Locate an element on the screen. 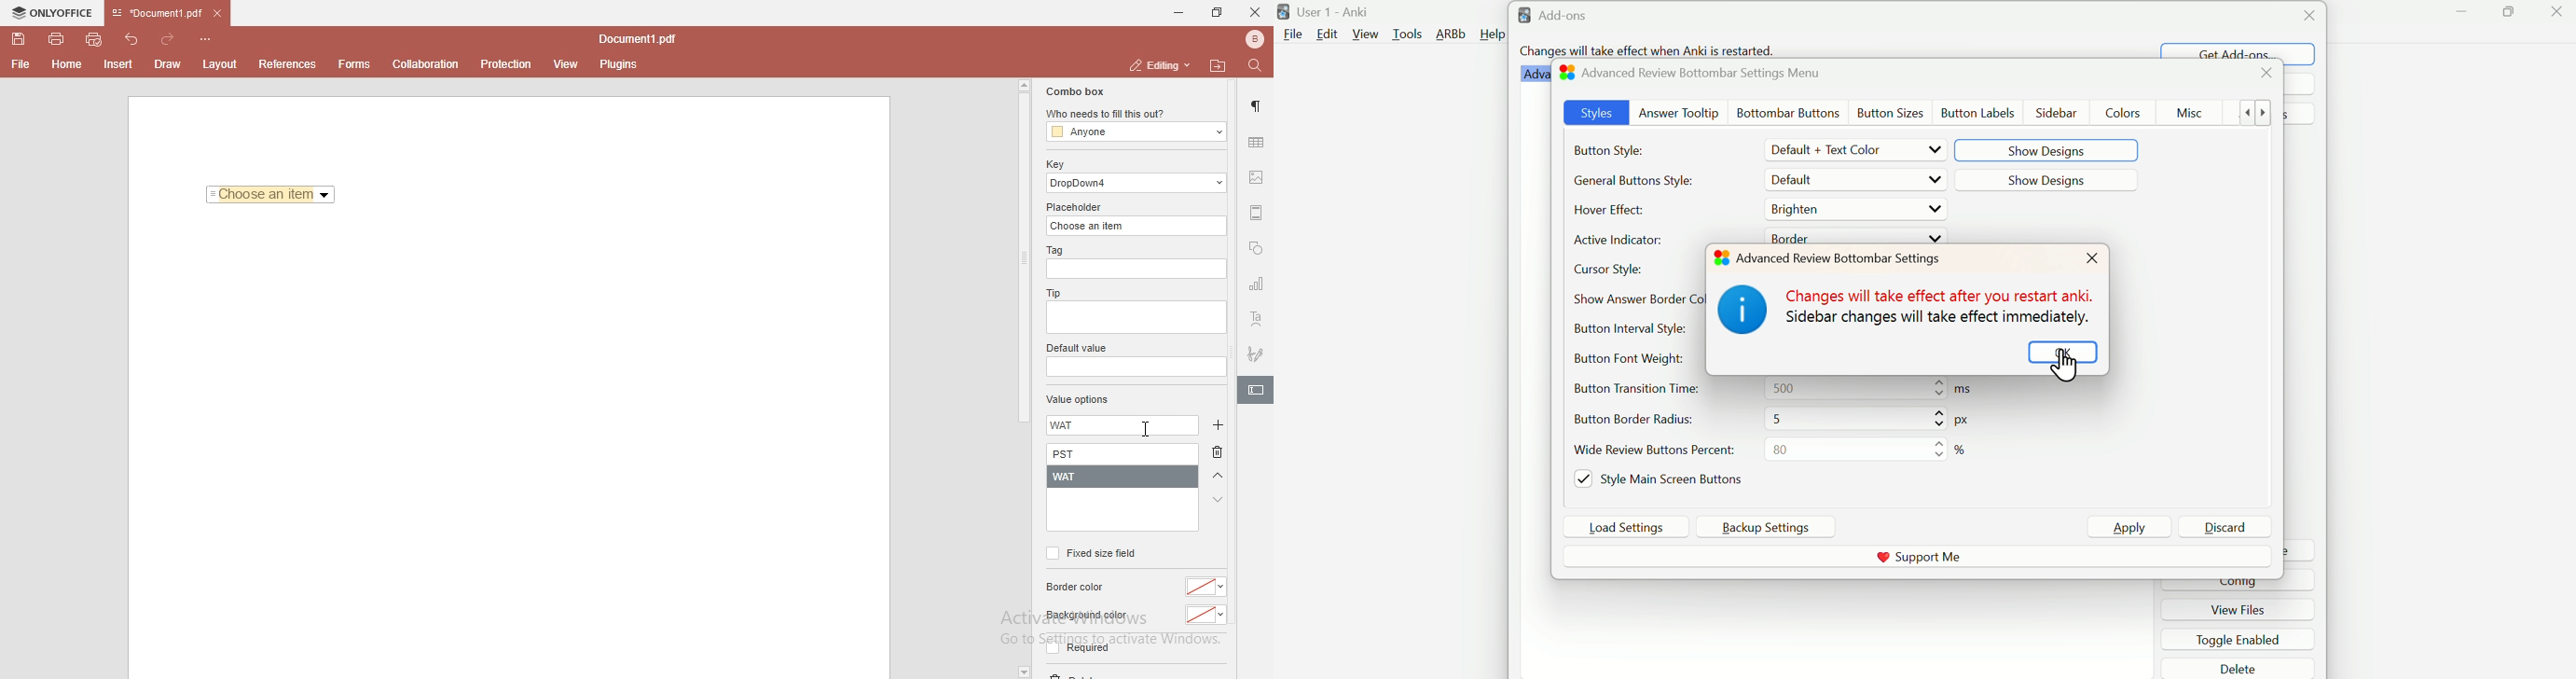 The height and width of the screenshot is (700, 2576). color dropdown is located at coordinates (1208, 587).